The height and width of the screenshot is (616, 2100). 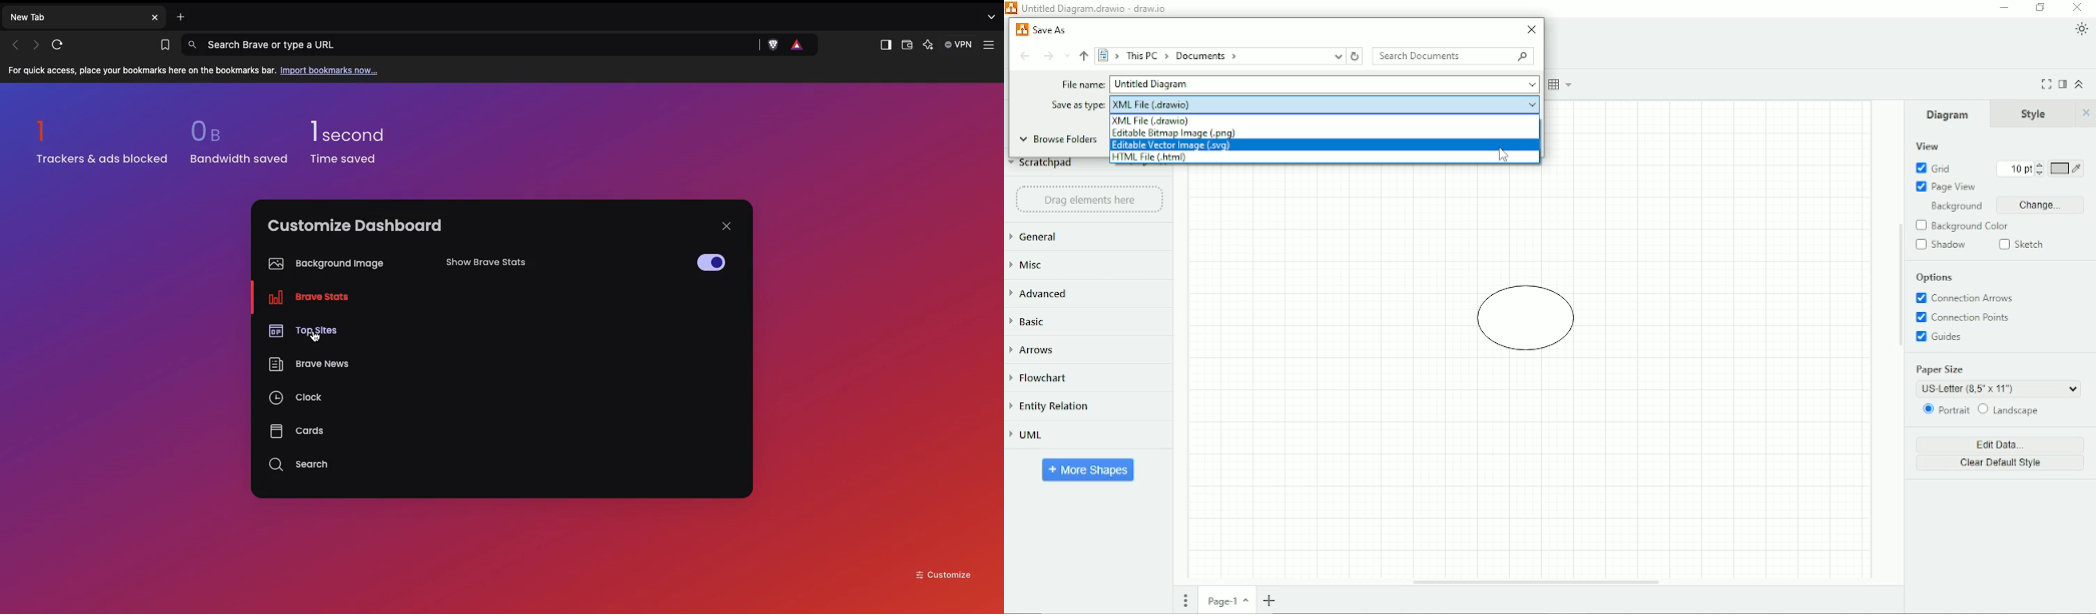 What do you see at coordinates (2087, 113) in the screenshot?
I see `Close` at bounding box center [2087, 113].